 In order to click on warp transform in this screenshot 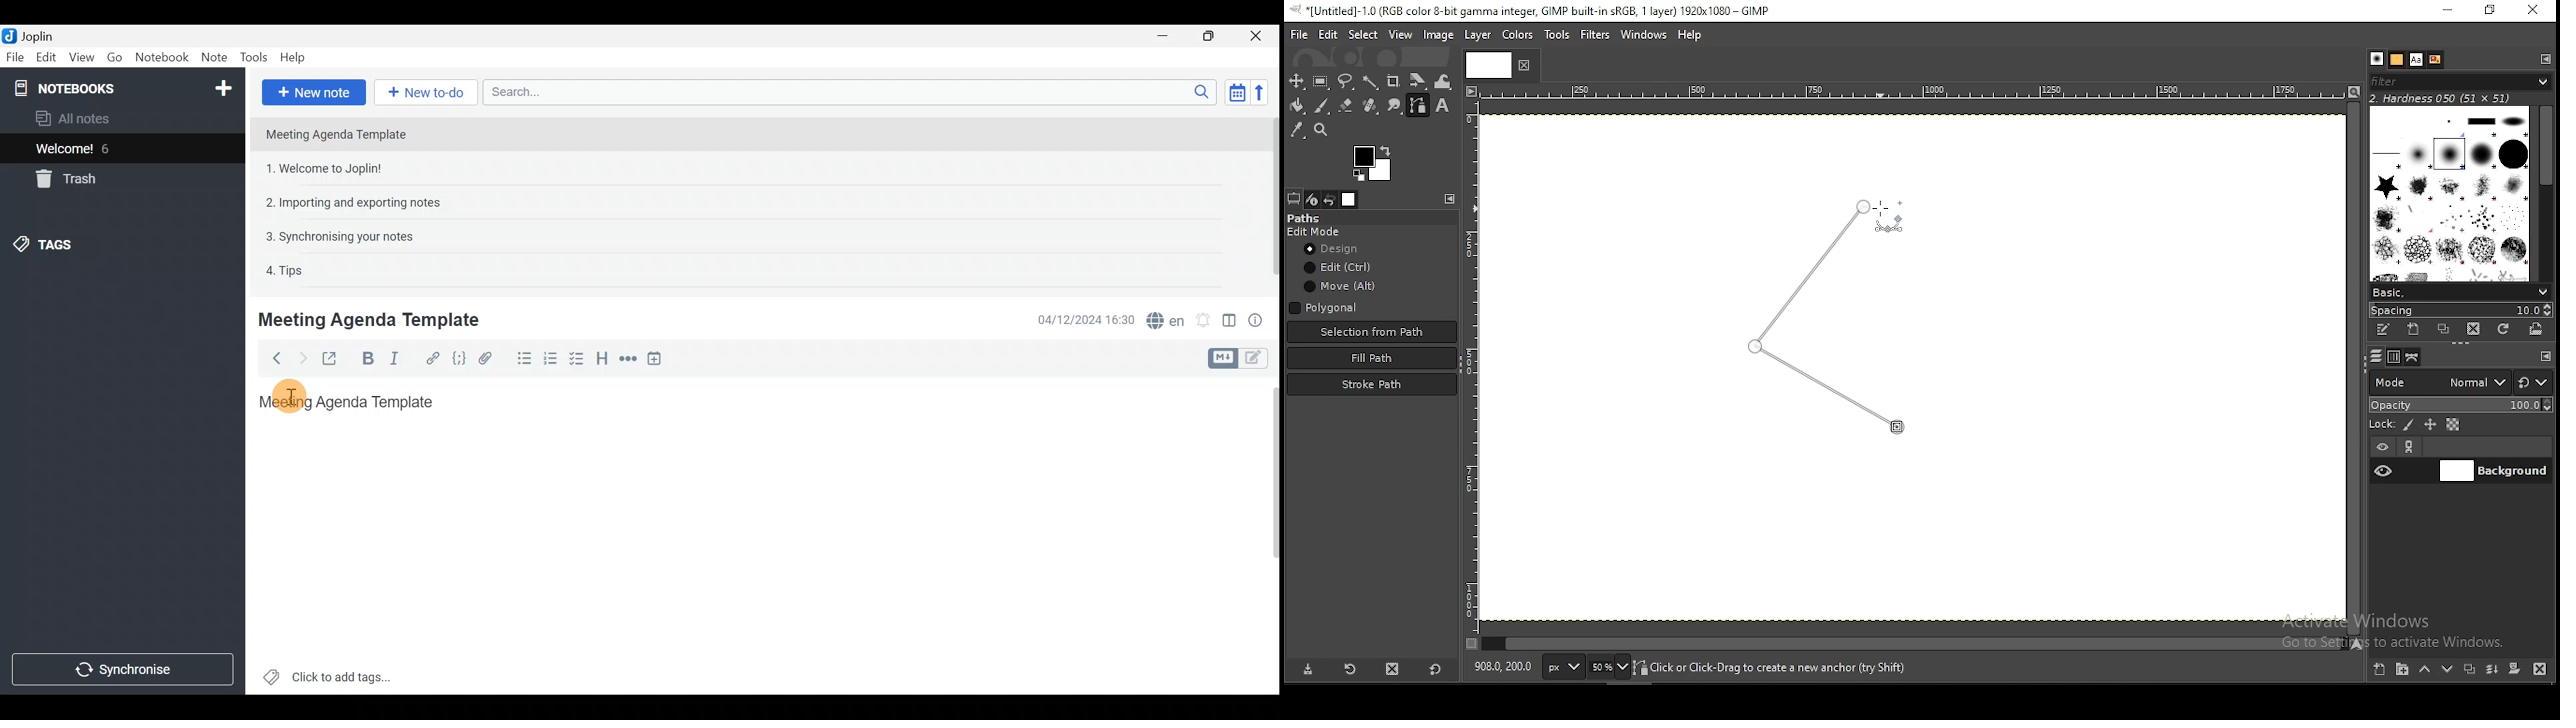, I will do `click(1444, 81)`.